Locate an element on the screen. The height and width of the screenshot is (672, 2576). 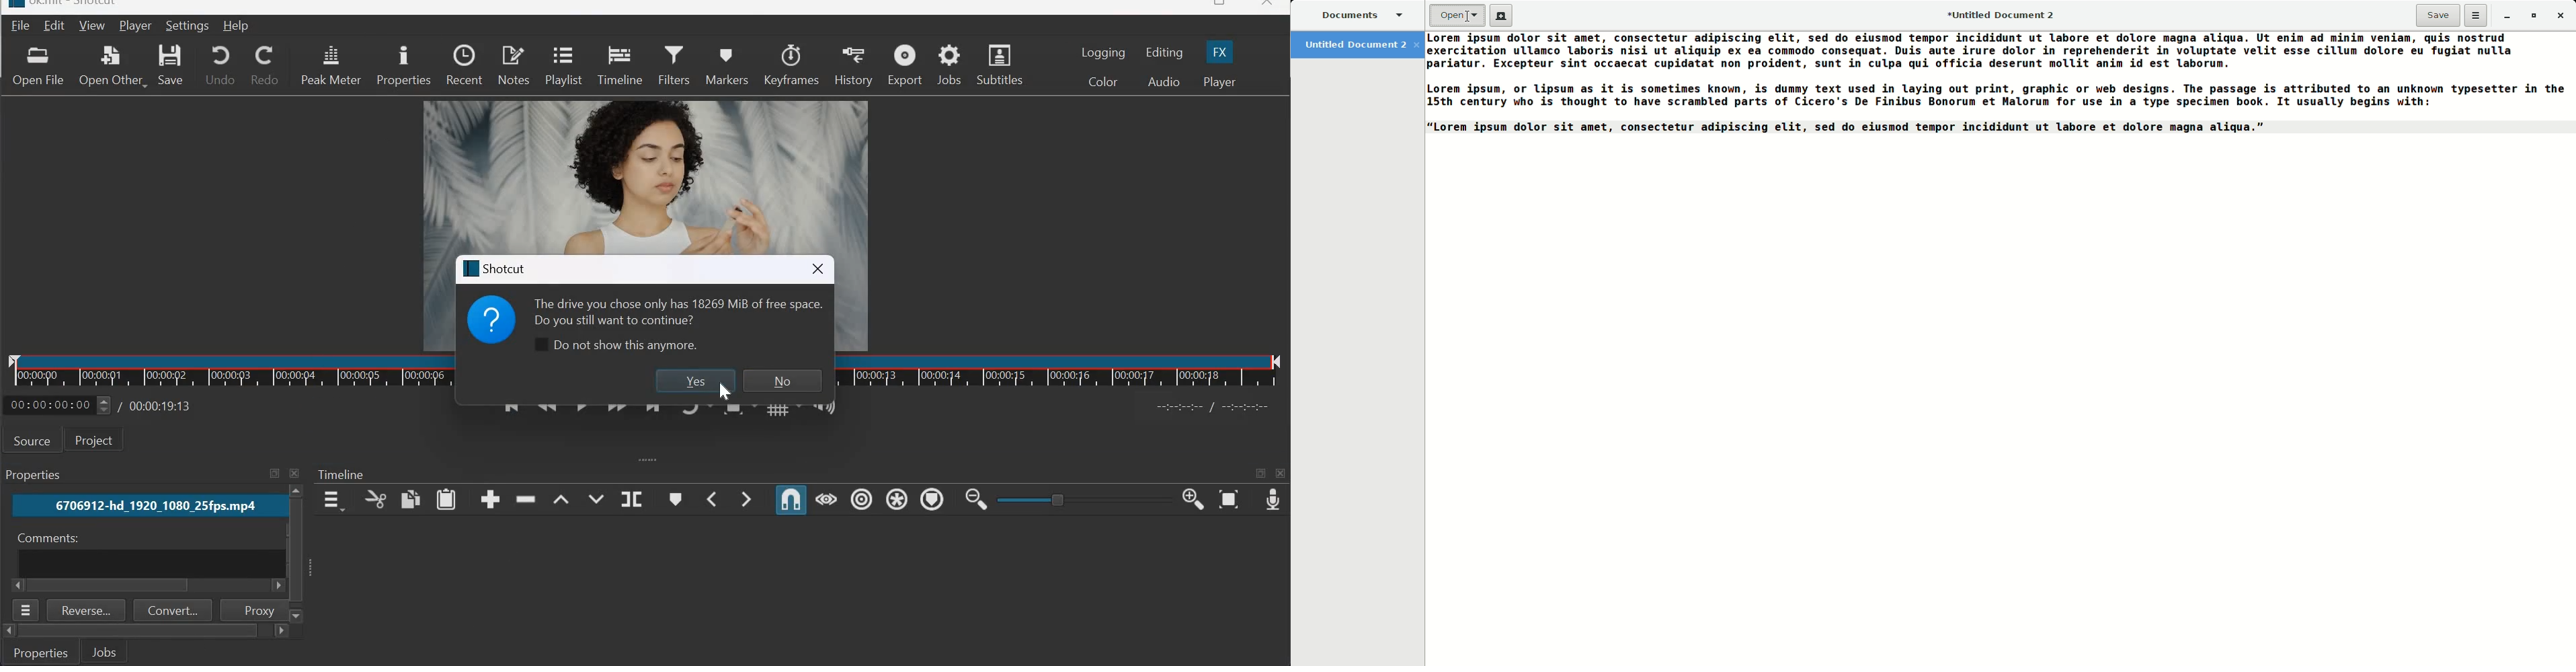
File is located at coordinates (18, 26).